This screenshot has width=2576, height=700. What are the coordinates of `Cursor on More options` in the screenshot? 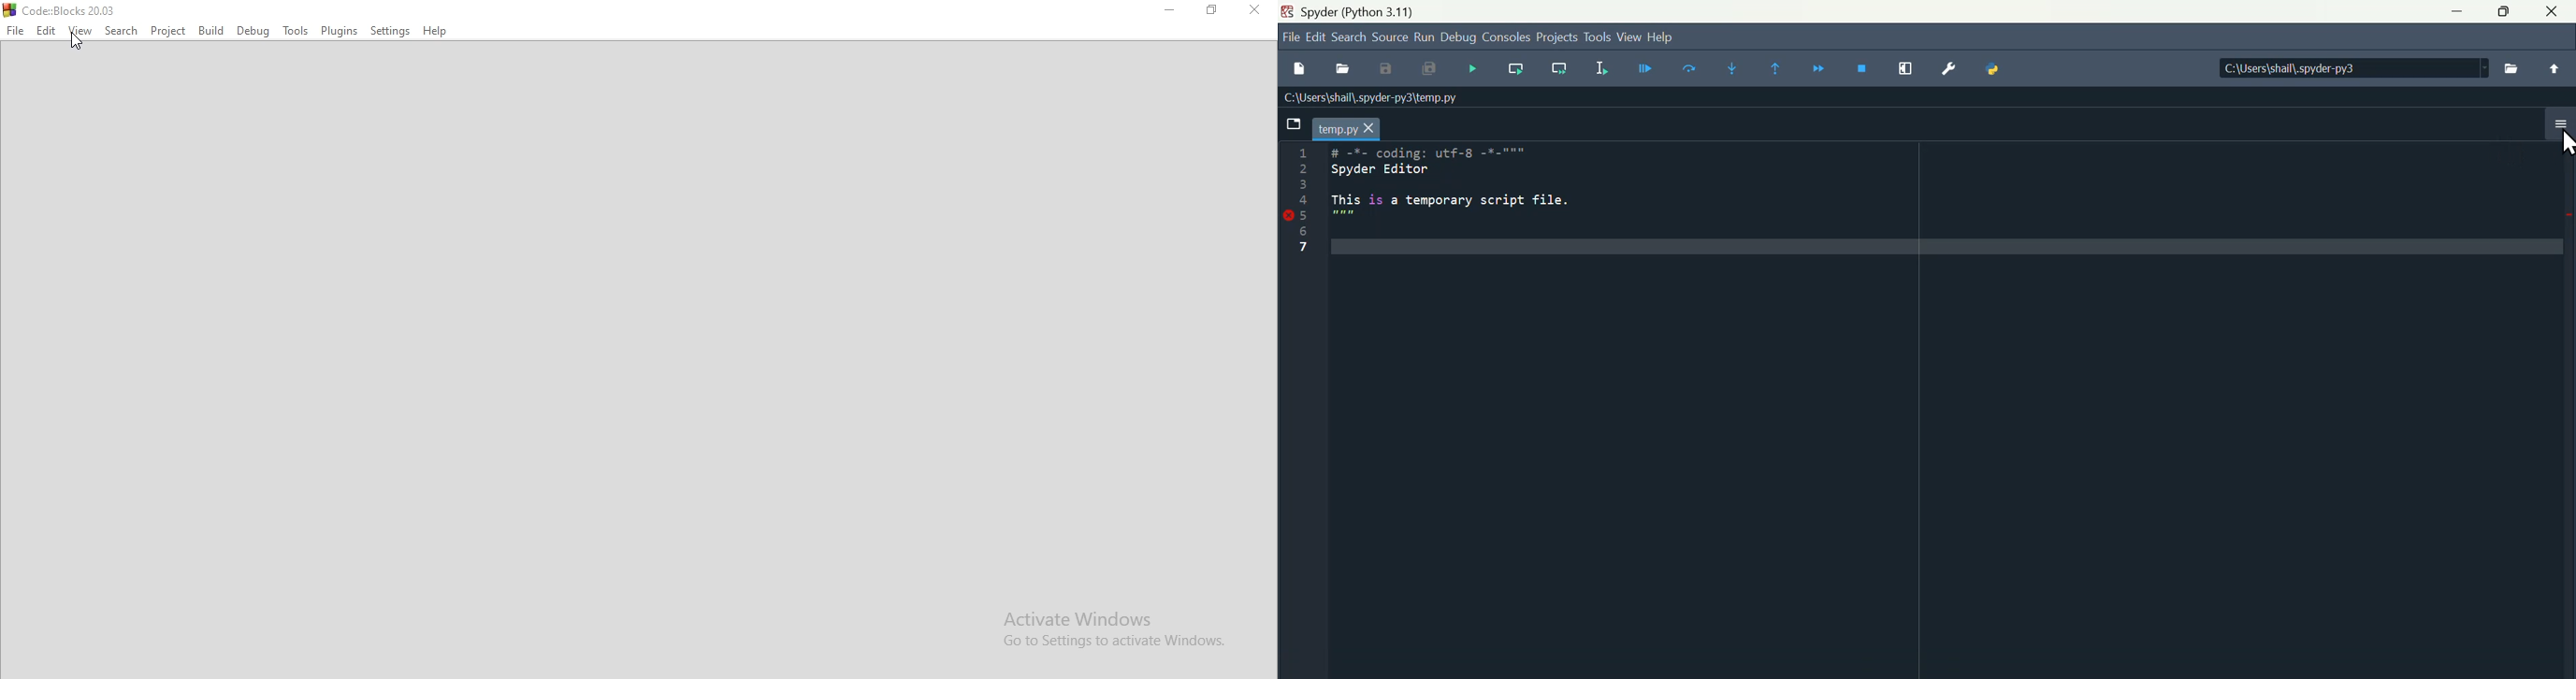 It's located at (2563, 143).